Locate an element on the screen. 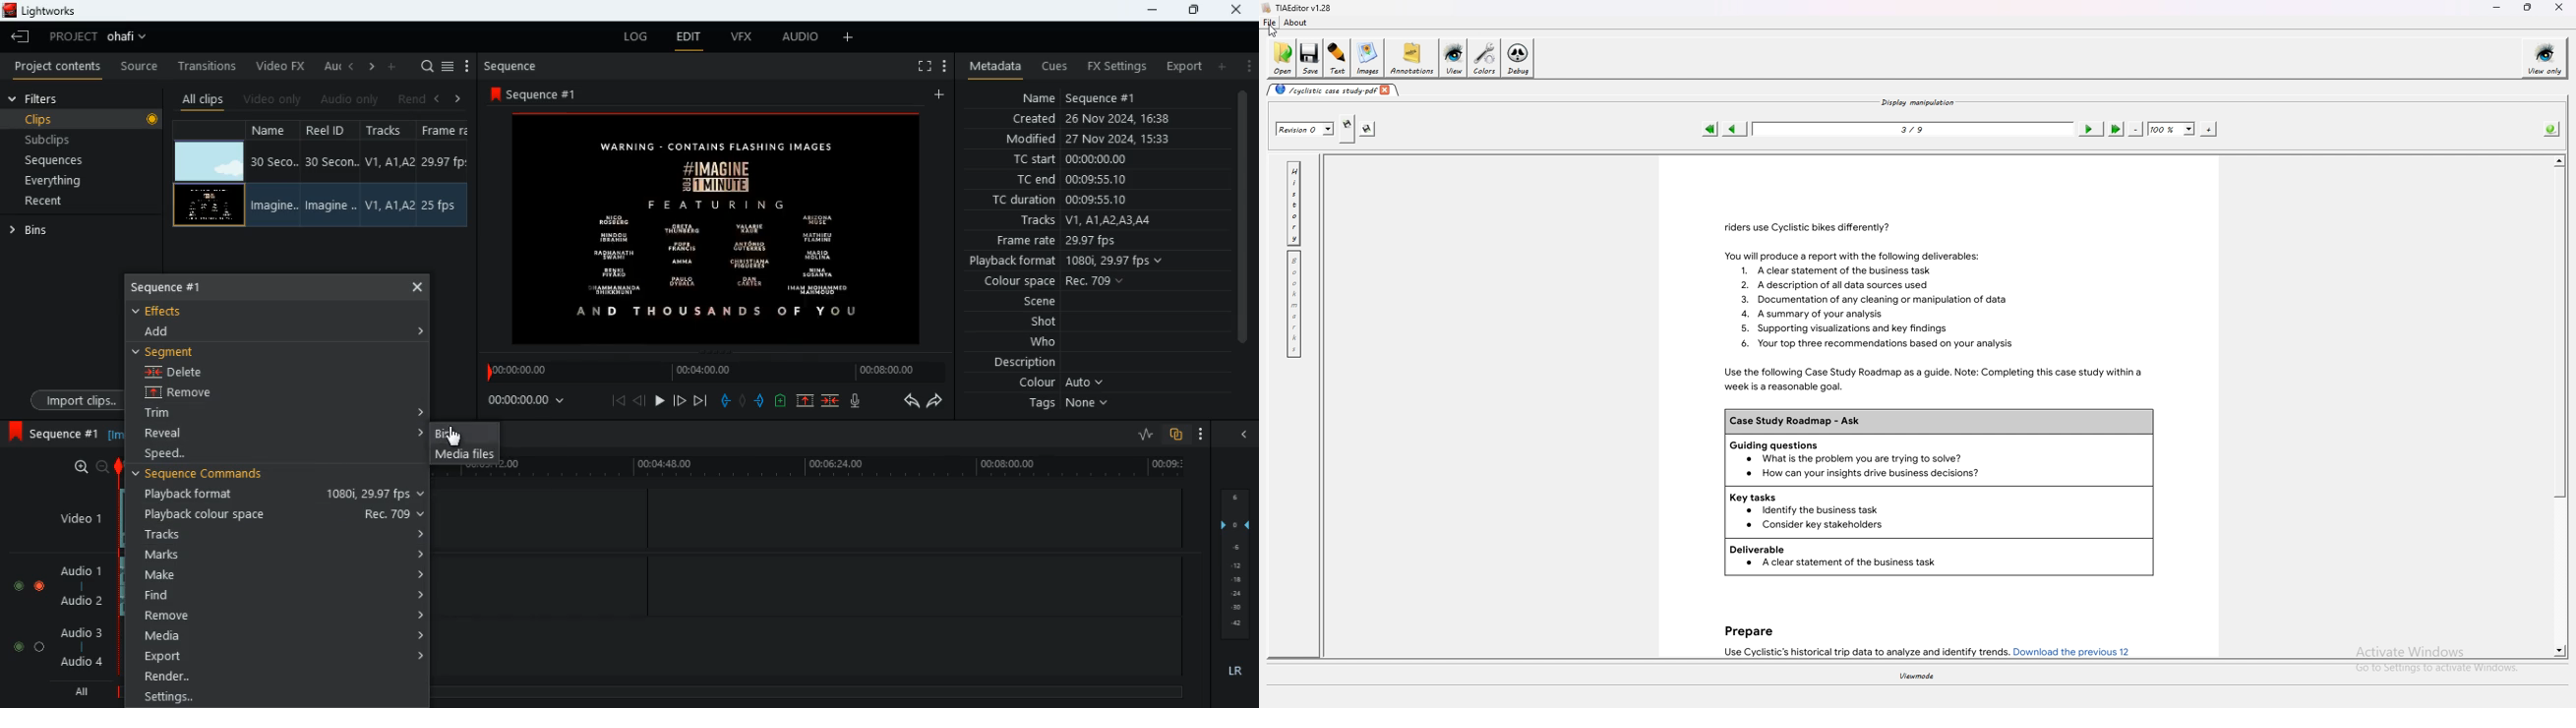  zoom is located at coordinates (90, 466).